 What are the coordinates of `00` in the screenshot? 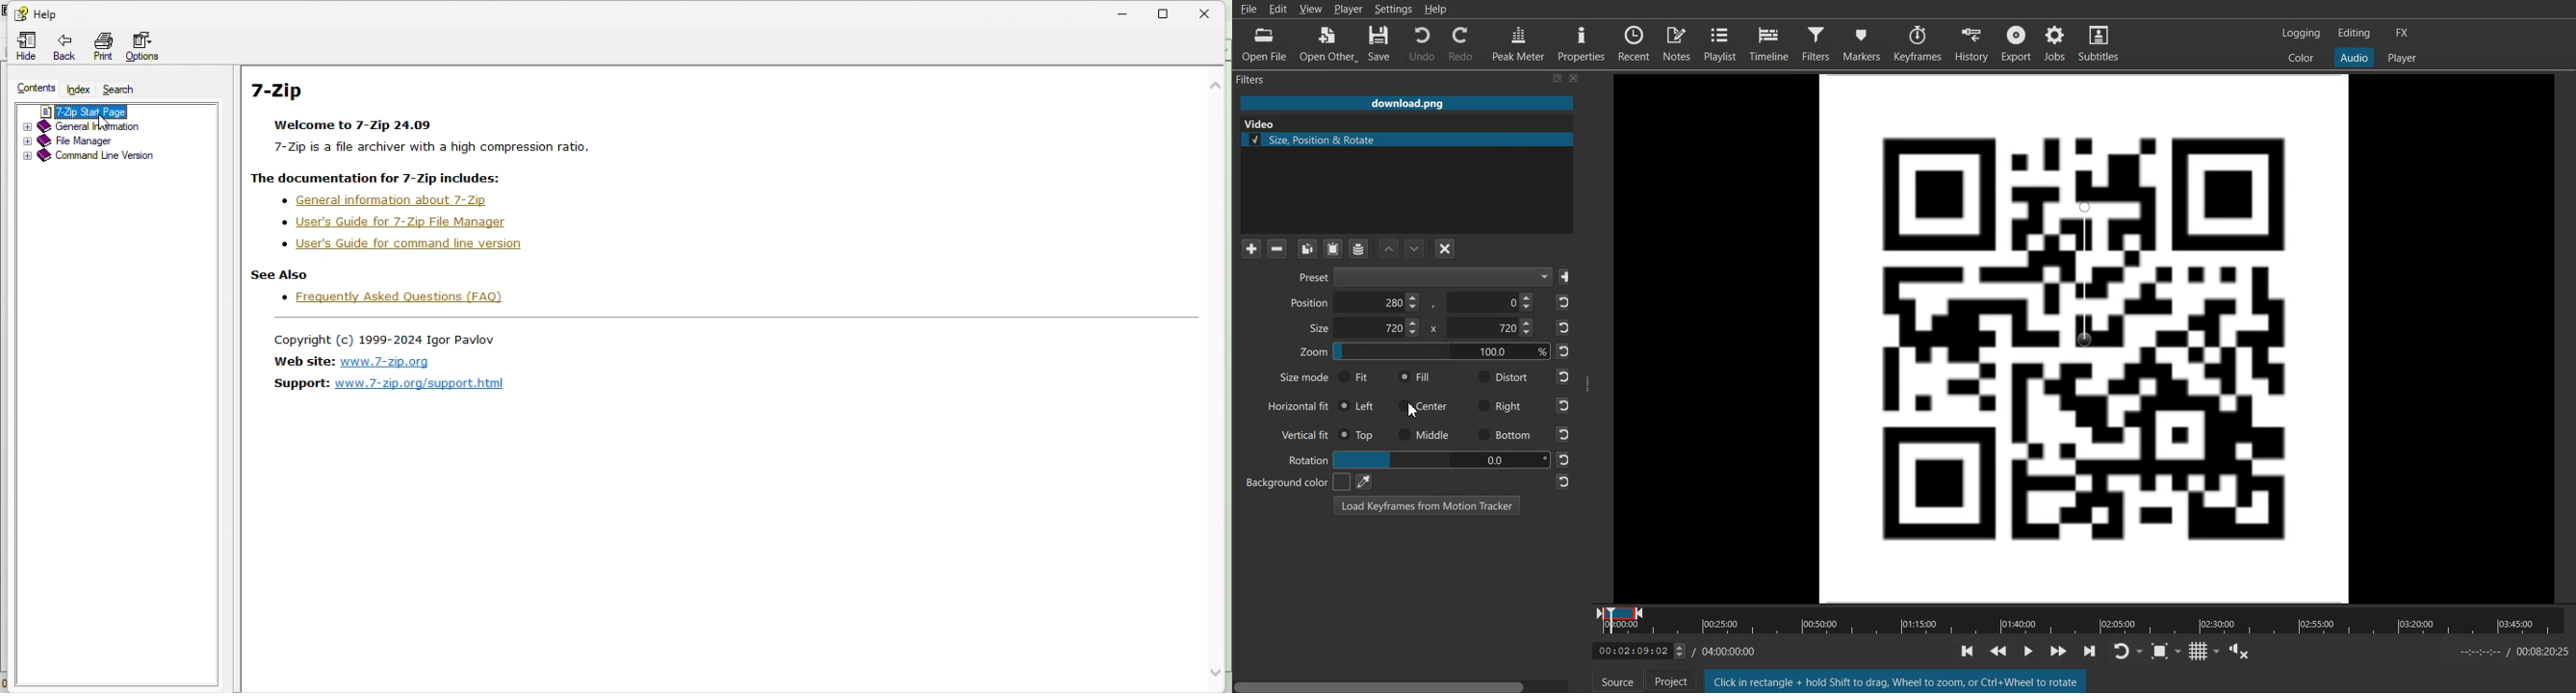 It's located at (1439, 458).